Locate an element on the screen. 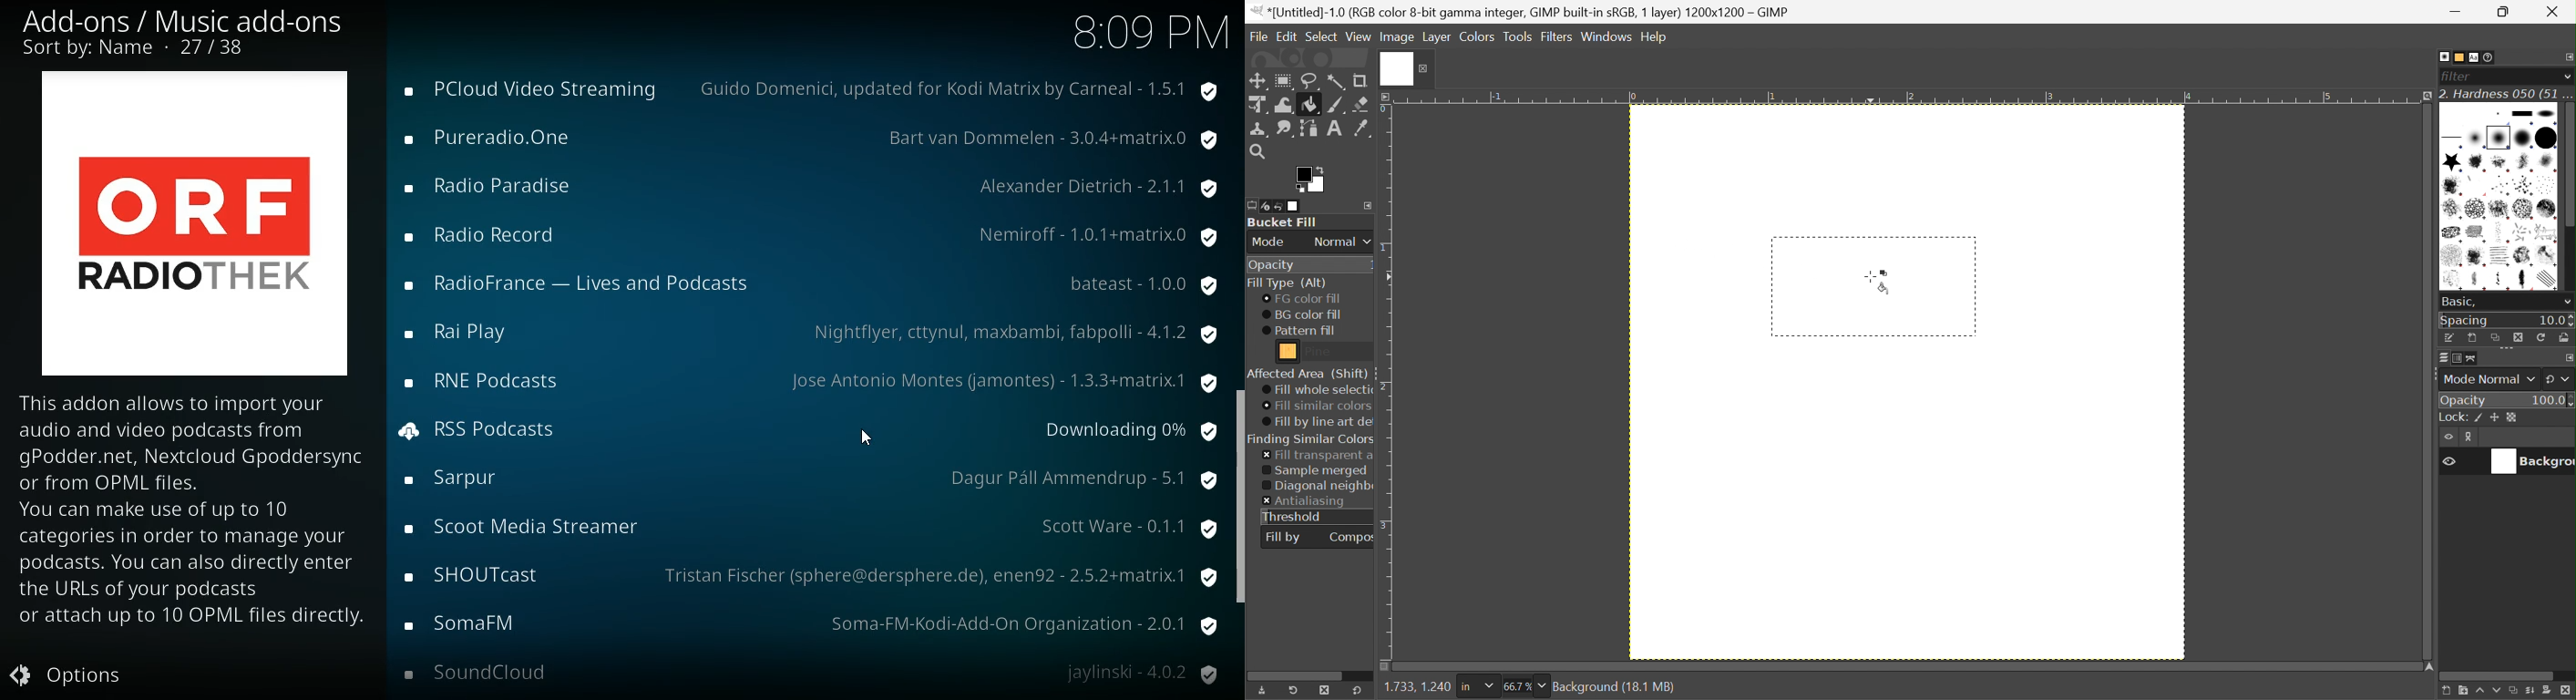 The width and height of the screenshot is (2576, 700). provider is located at coordinates (1120, 529).